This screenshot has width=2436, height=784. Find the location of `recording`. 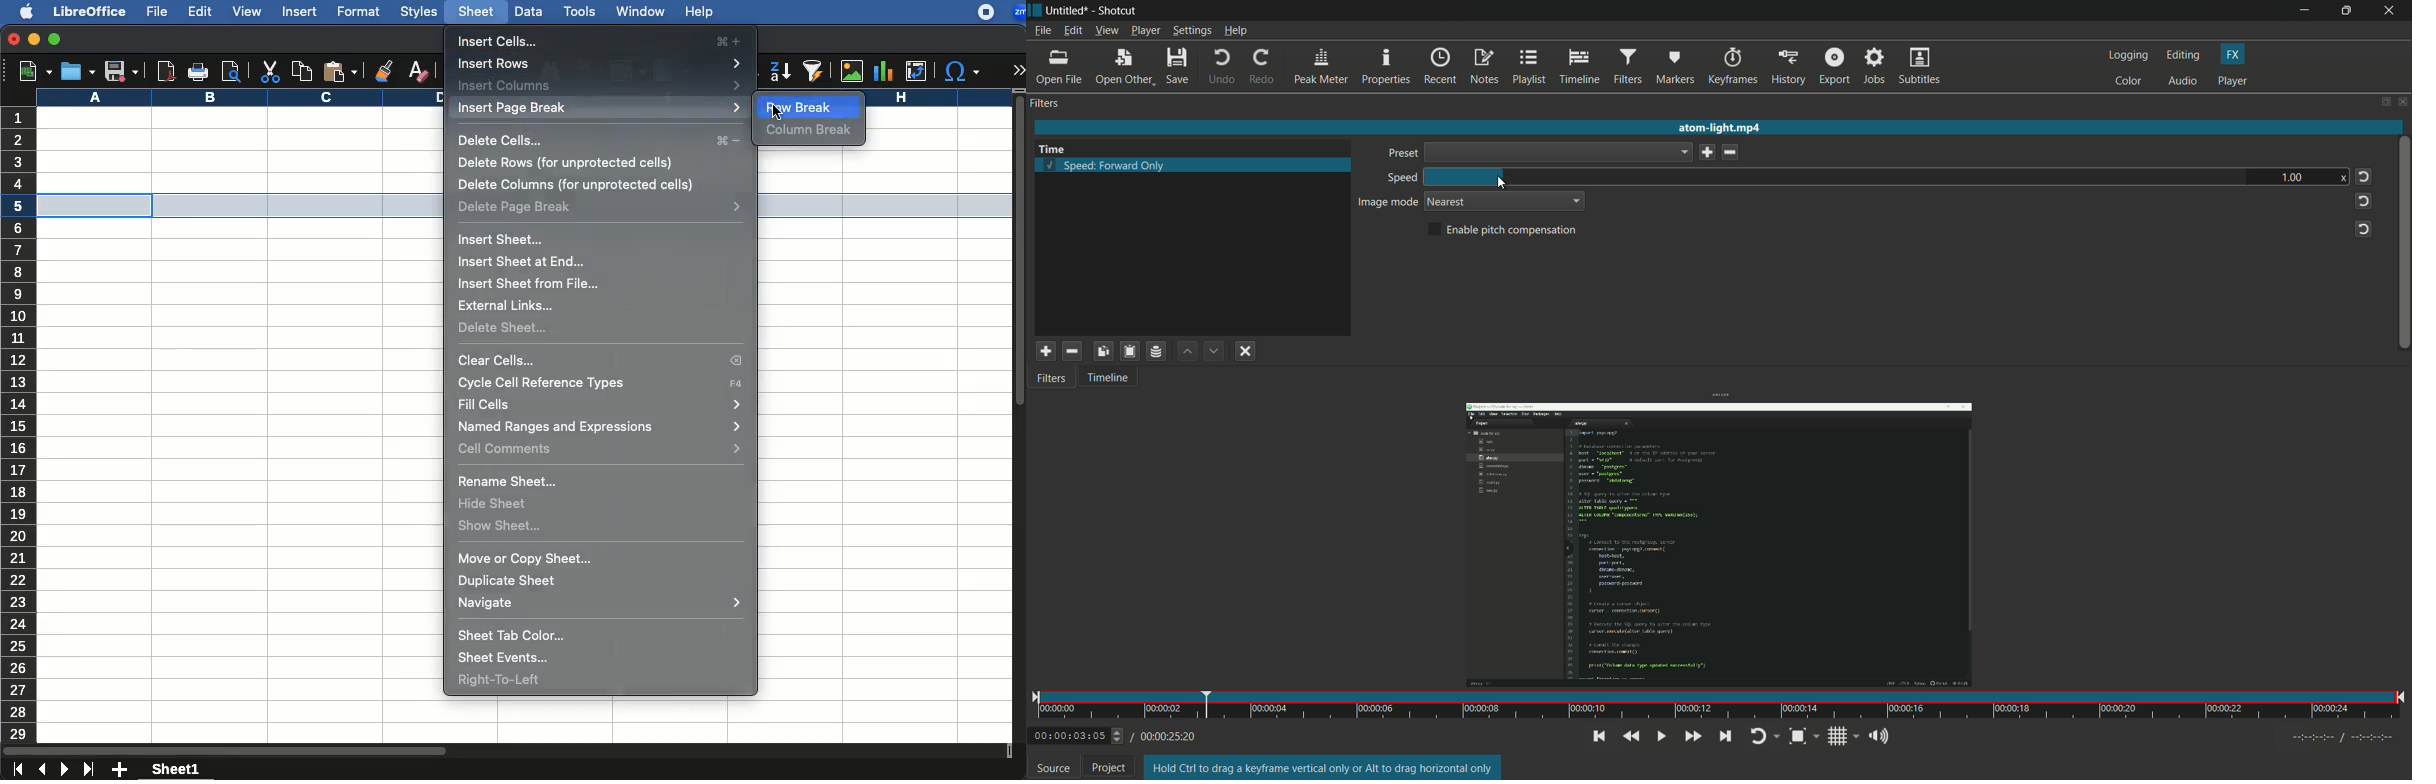

recording is located at coordinates (980, 13).